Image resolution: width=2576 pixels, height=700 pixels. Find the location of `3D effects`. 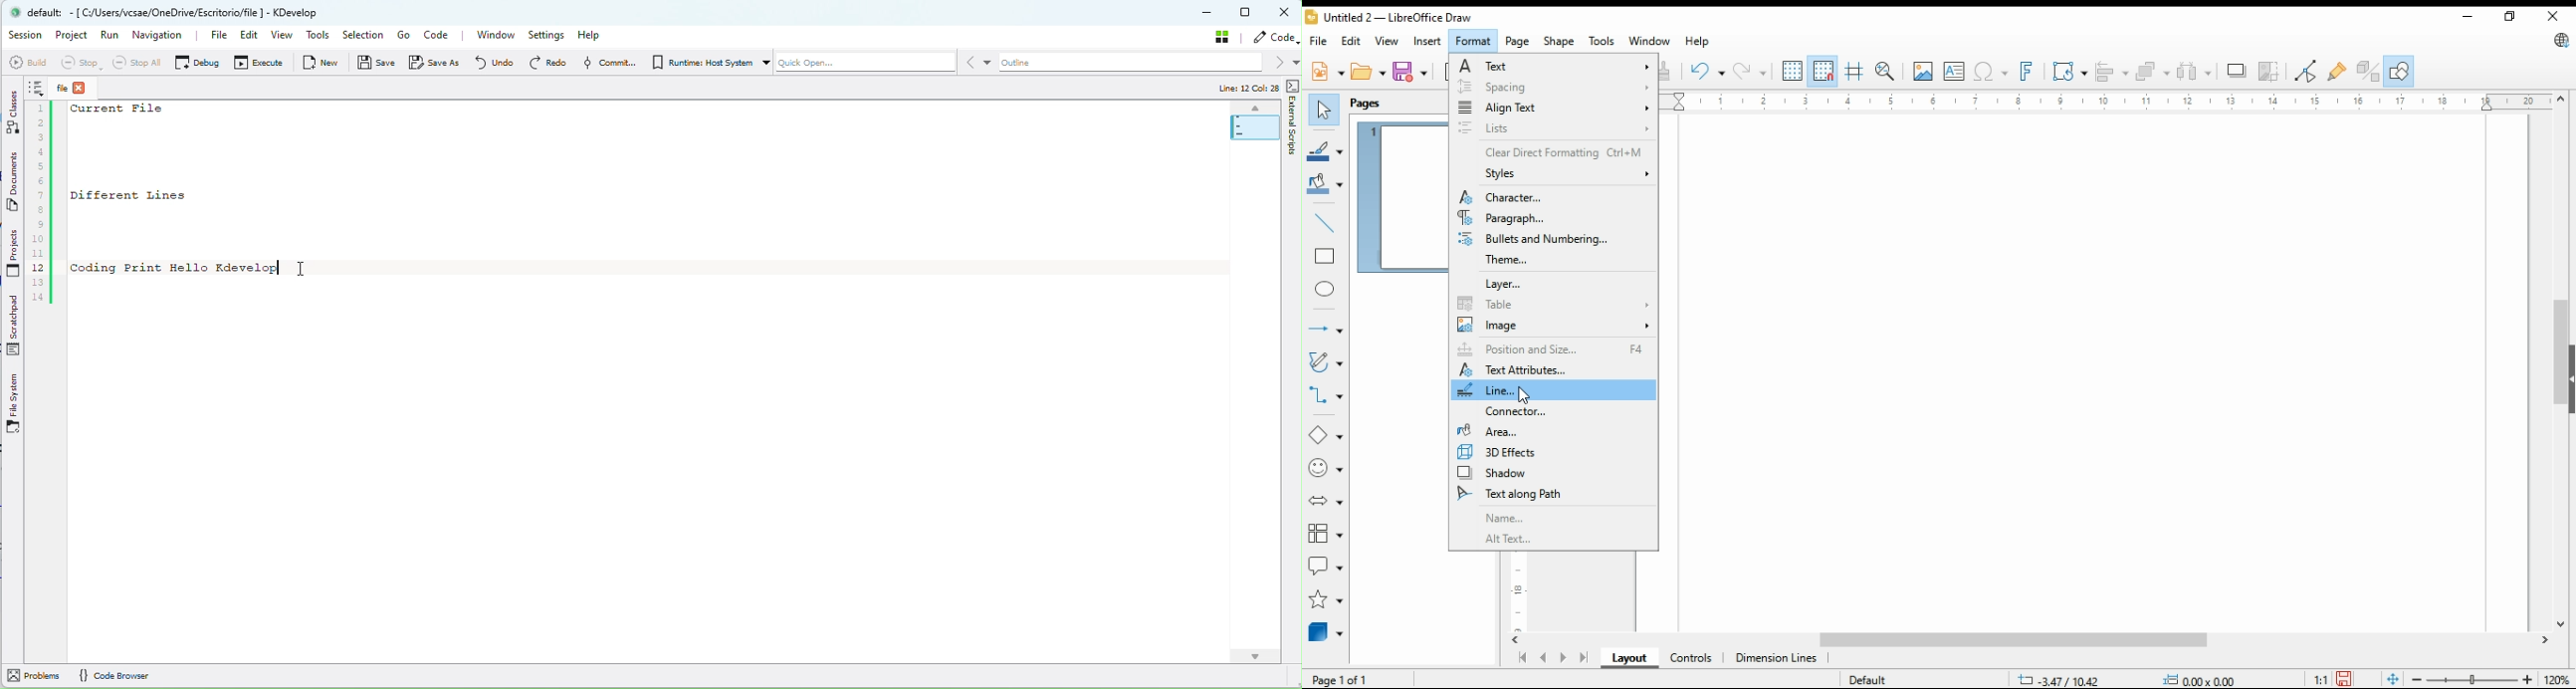

3D effects is located at coordinates (1502, 451).